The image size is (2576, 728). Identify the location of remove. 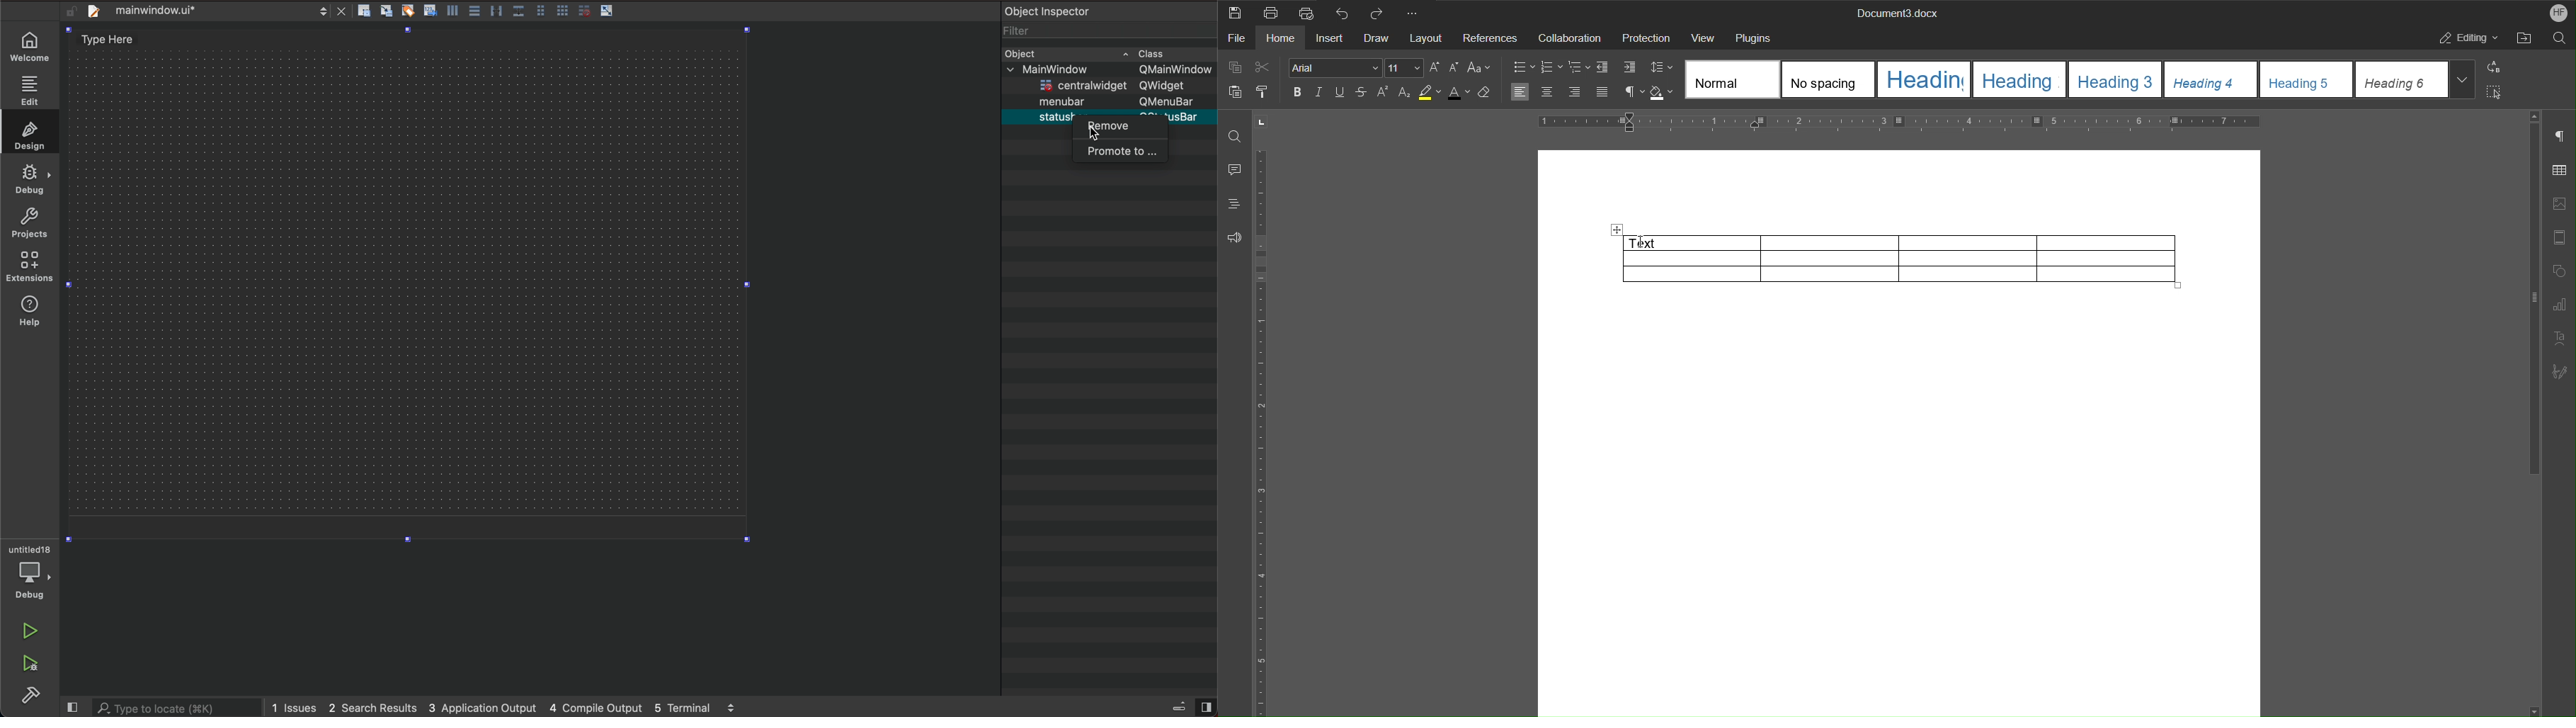
(1121, 131).